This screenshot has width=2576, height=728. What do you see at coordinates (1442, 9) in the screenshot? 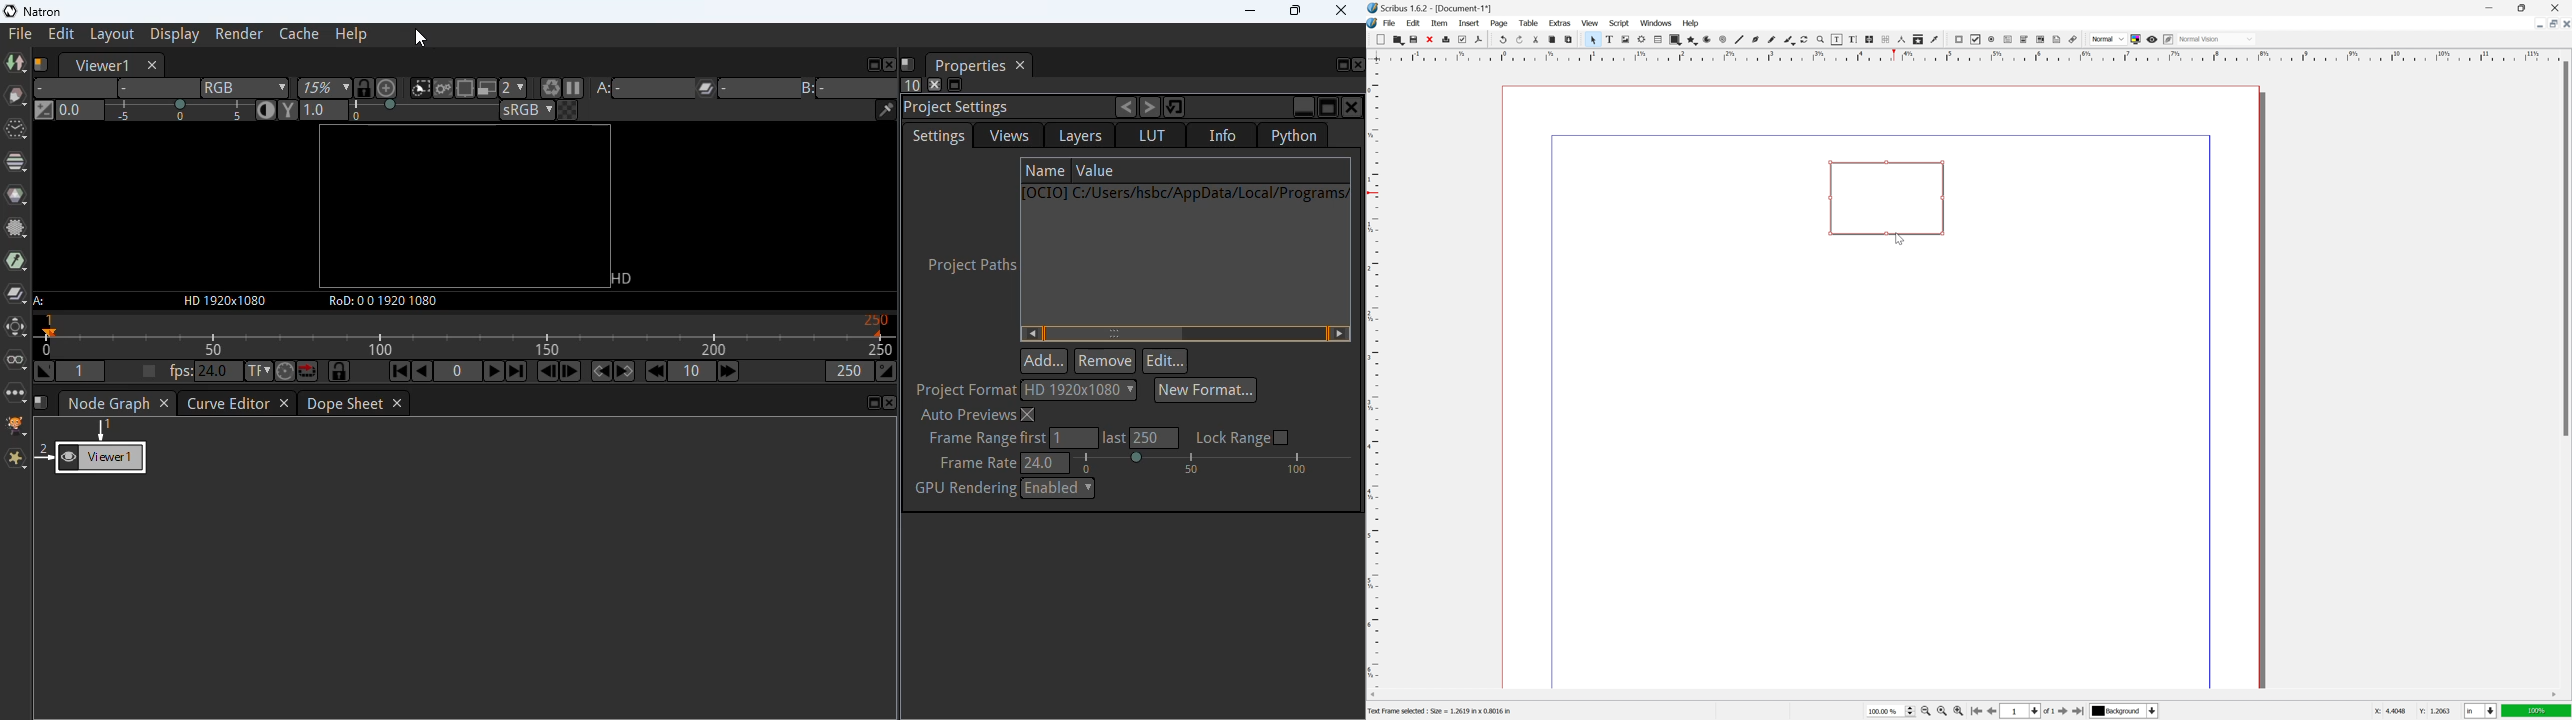
I see `Scribus 1.6.2 - [Document 1*]` at bounding box center [1442, 9].